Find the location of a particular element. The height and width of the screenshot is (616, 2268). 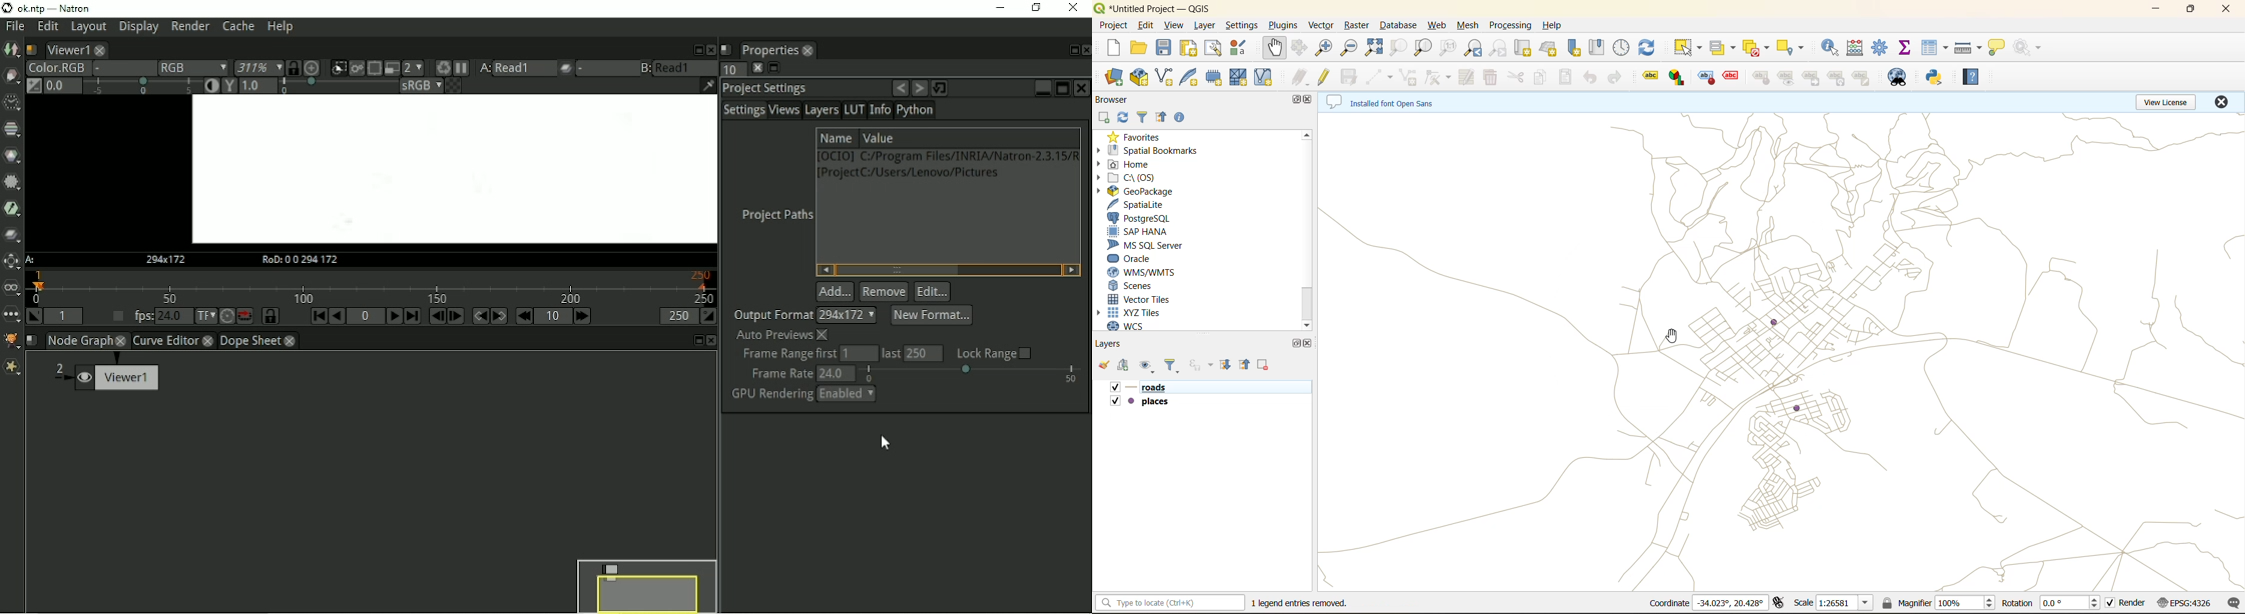

favorites is located at coordinates (1136, 138).